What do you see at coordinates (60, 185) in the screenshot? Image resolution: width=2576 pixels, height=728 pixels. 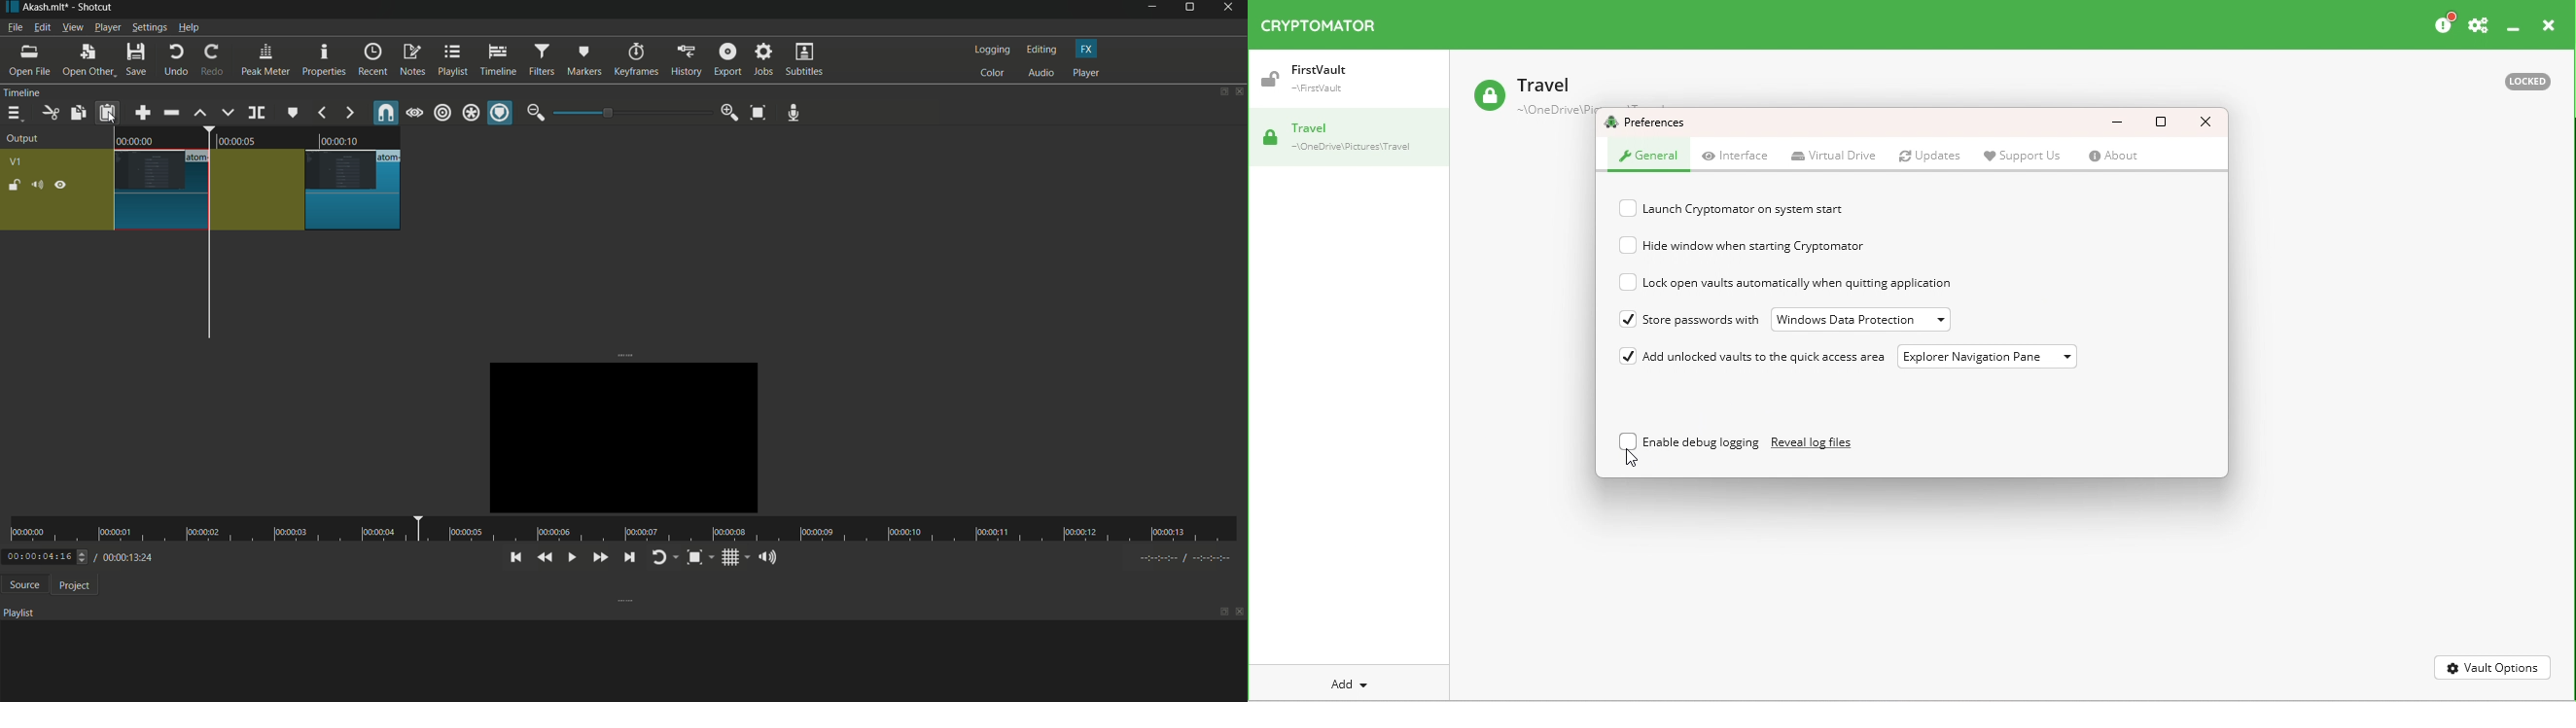 I see `hide` at bounding box center [60, 185].